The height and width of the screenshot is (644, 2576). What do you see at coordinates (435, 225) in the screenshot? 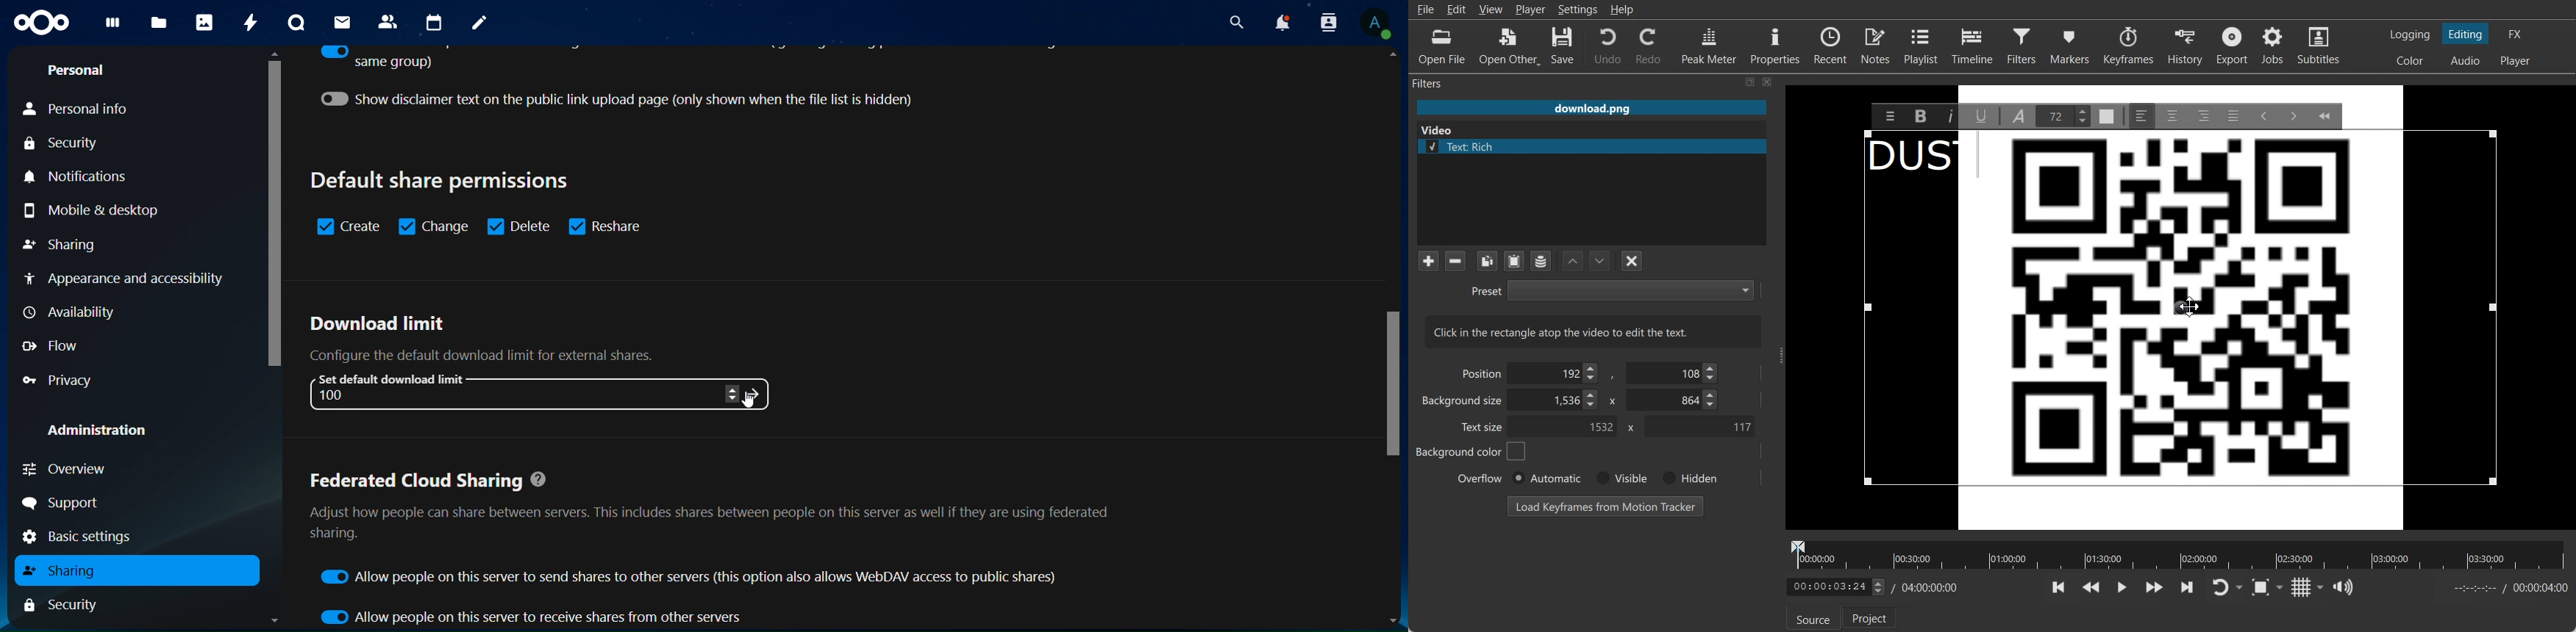
I see `change` at bounding box center [435, 225].